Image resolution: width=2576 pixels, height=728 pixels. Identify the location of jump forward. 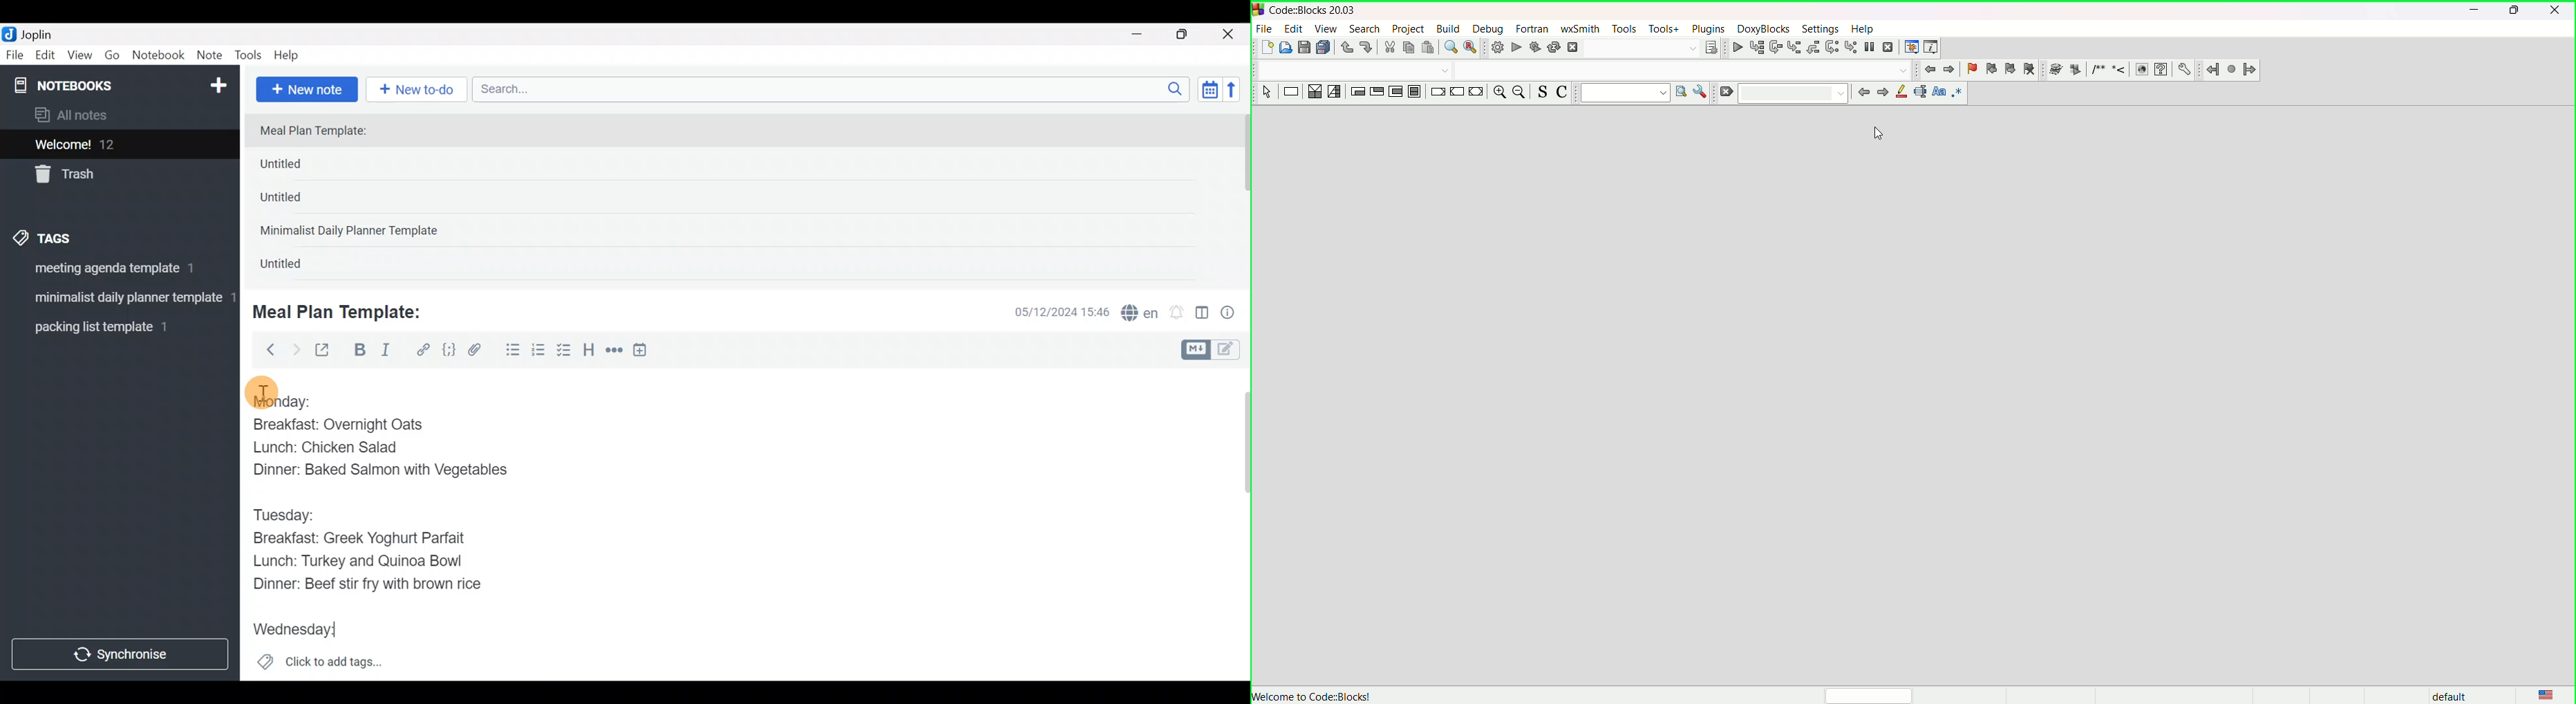
(1948, 69).